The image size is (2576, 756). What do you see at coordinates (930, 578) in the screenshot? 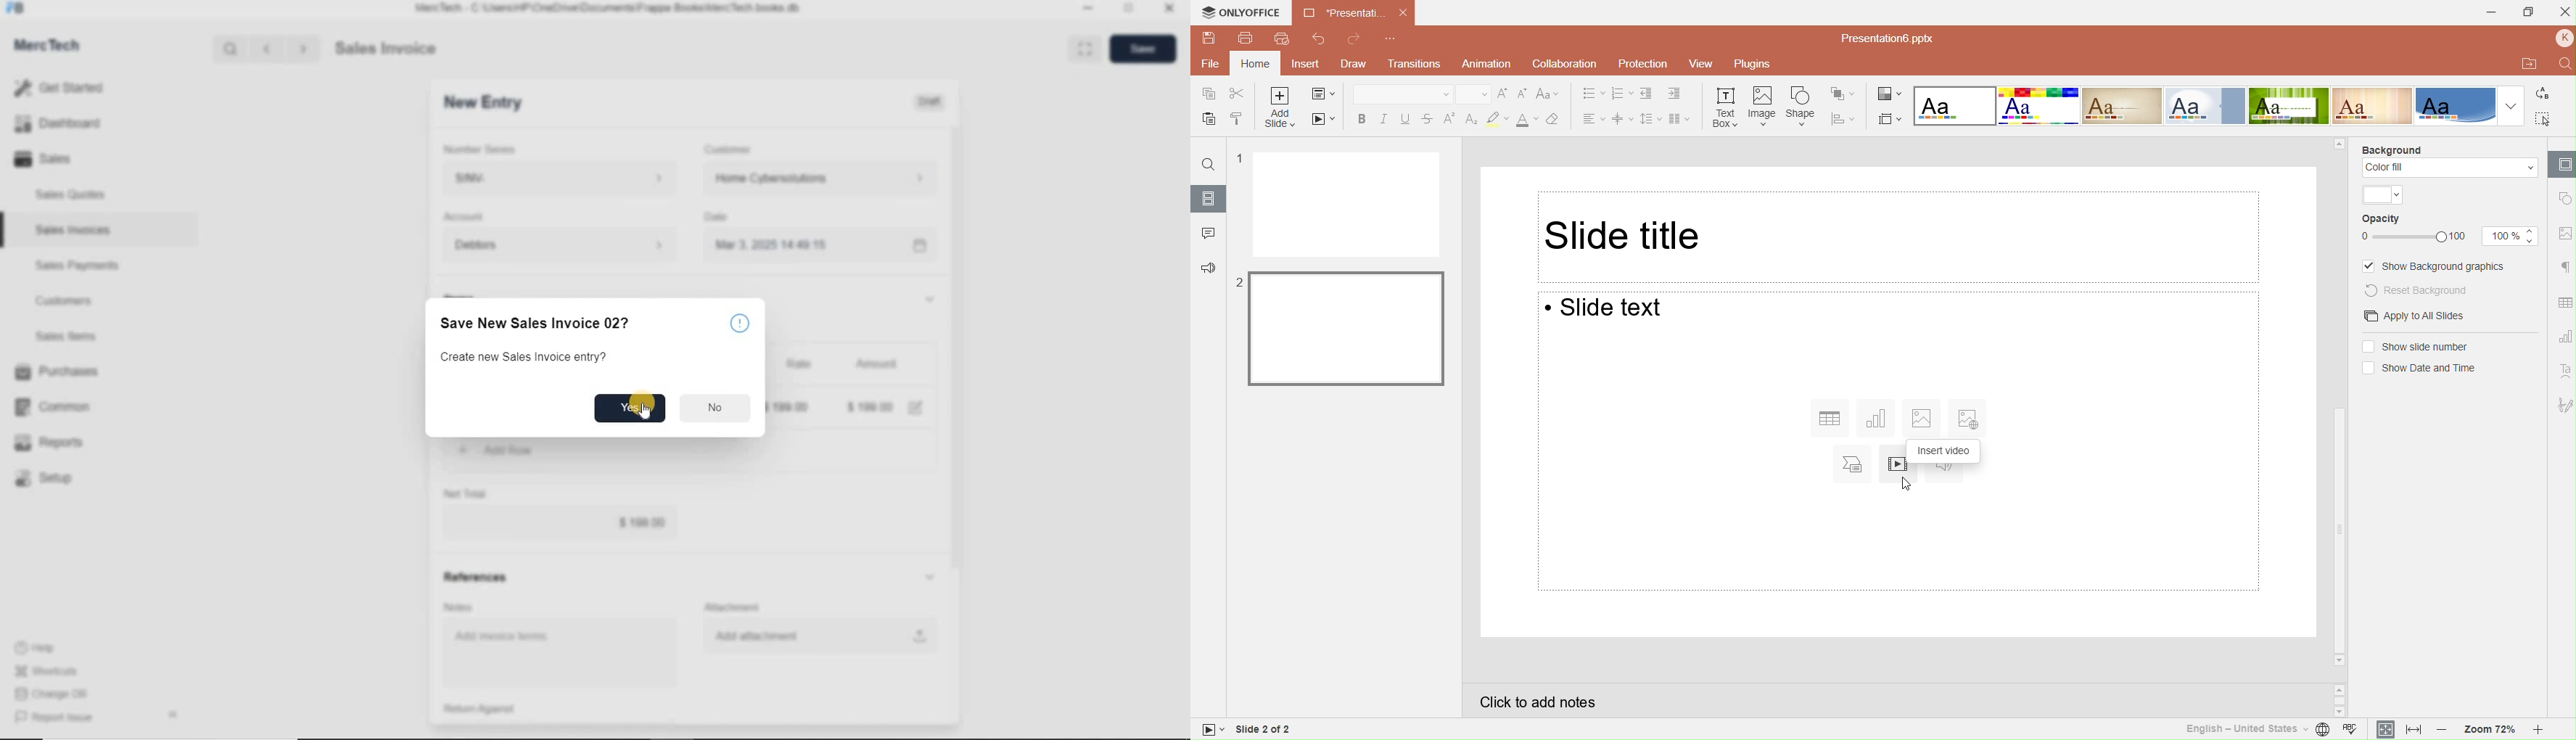
I see `hide sub menu` at bounding box center [930, 578].